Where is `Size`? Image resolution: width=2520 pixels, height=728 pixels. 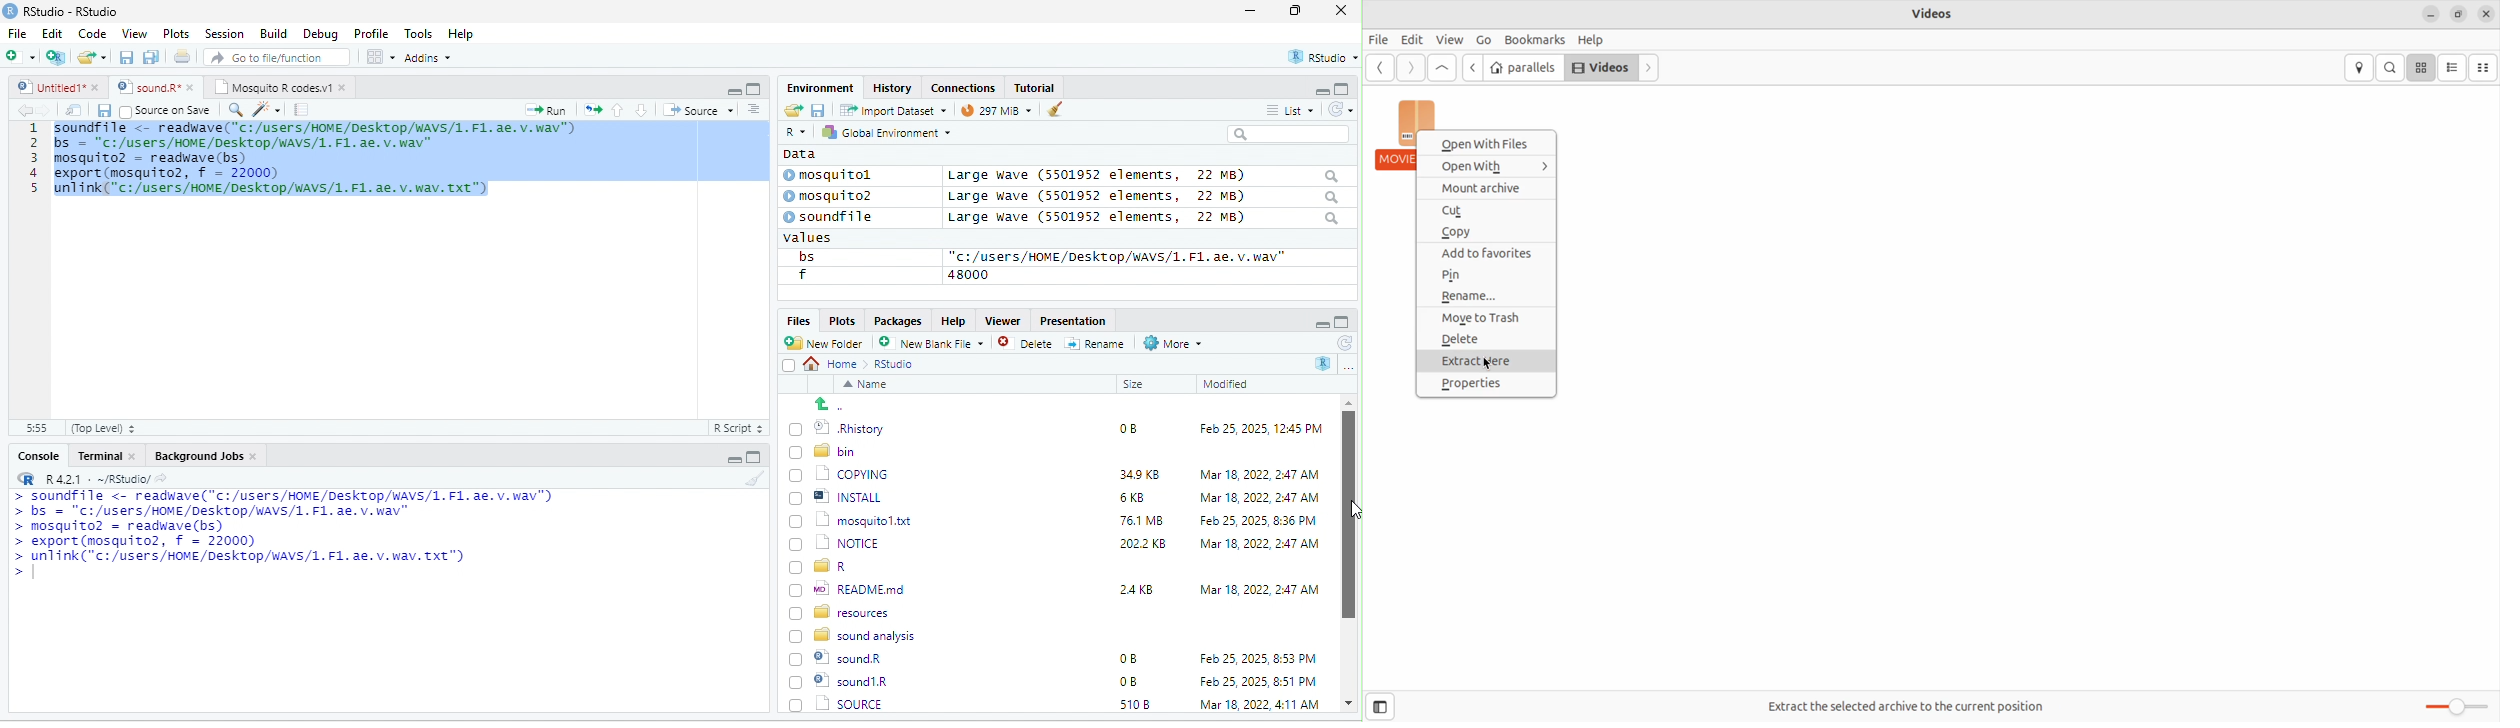
Size is located at coordinates (1134, 385).